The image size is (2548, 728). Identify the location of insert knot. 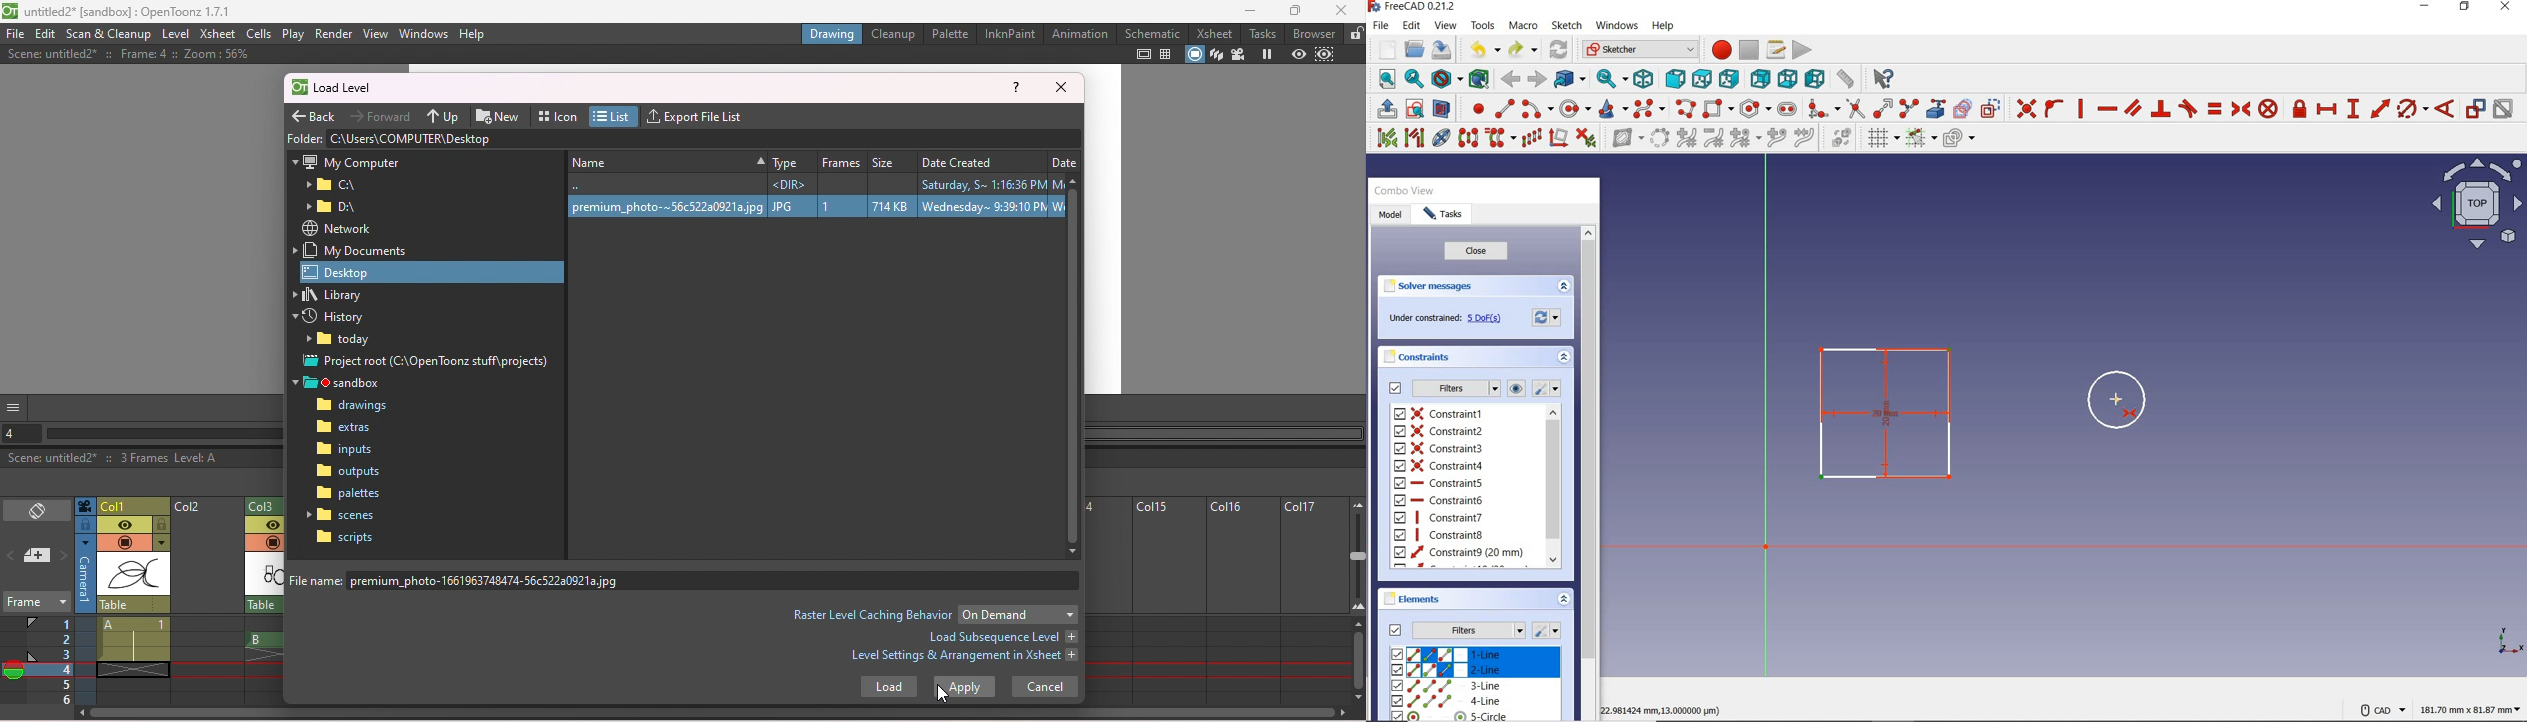
(1776, 139).